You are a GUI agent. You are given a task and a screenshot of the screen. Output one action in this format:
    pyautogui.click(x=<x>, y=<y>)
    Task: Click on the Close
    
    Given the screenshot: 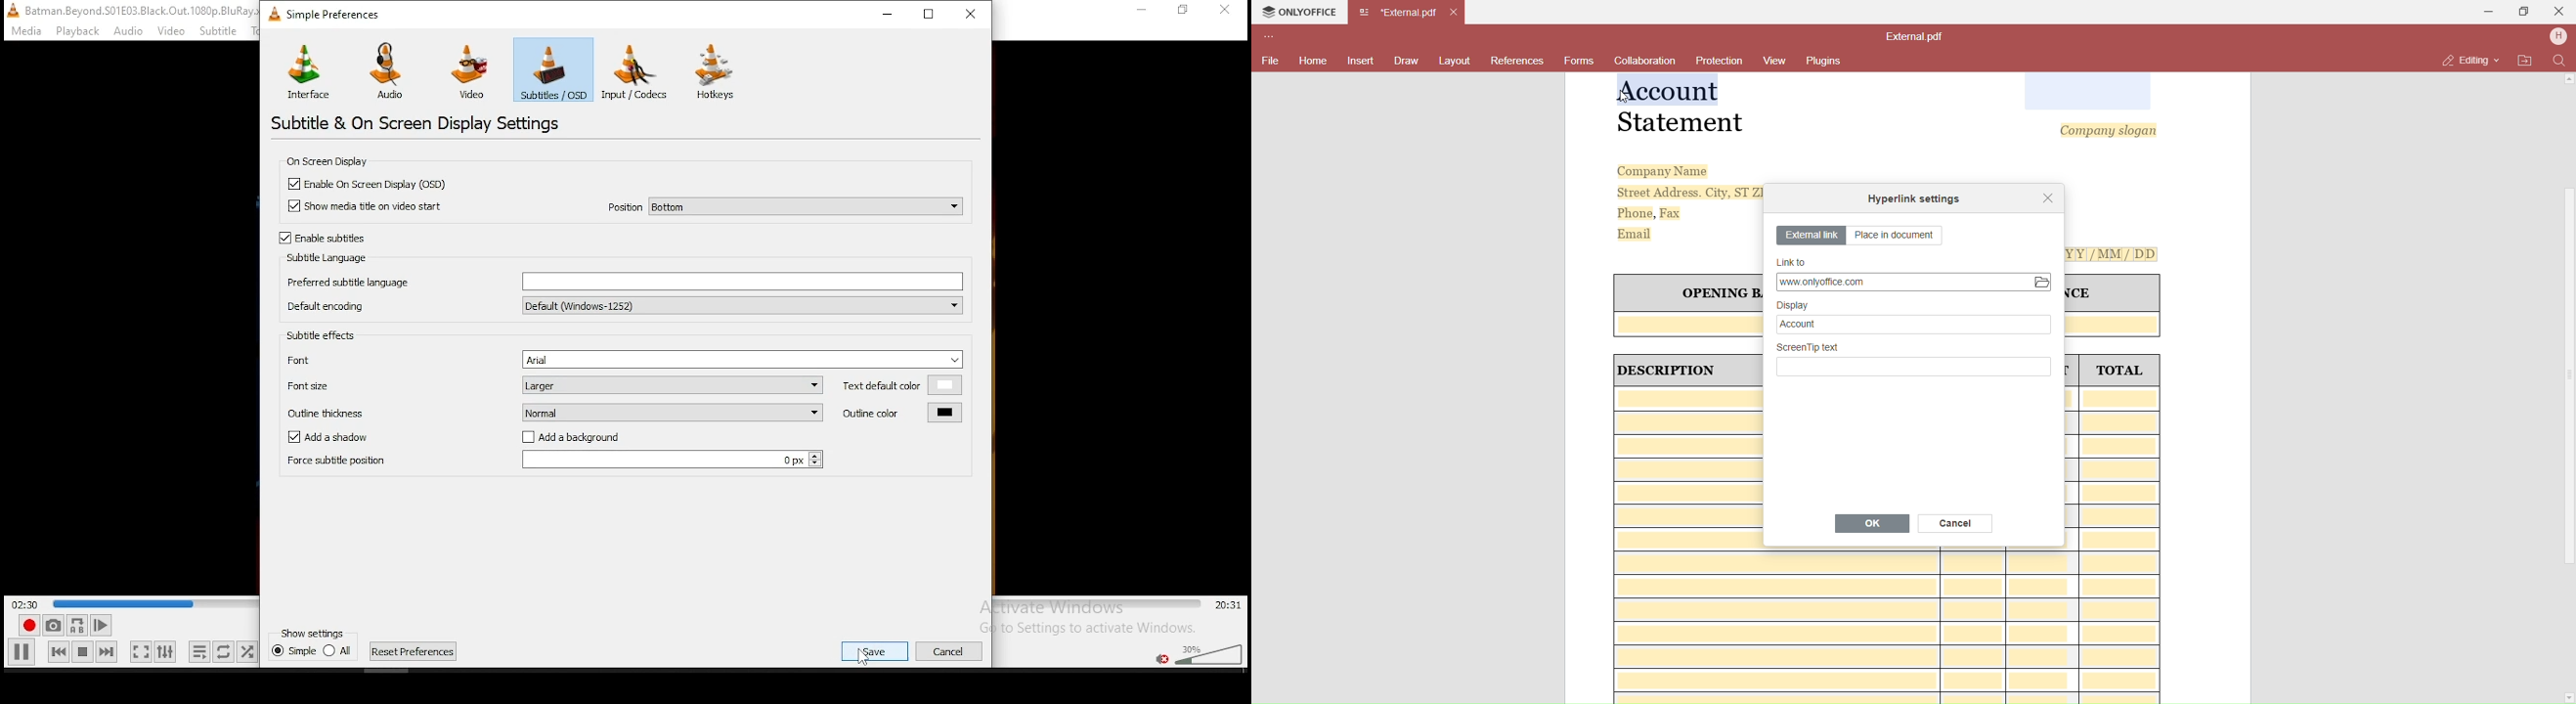 What is the action you would take?
    pyautogui.click(x=2560, y=10)
    